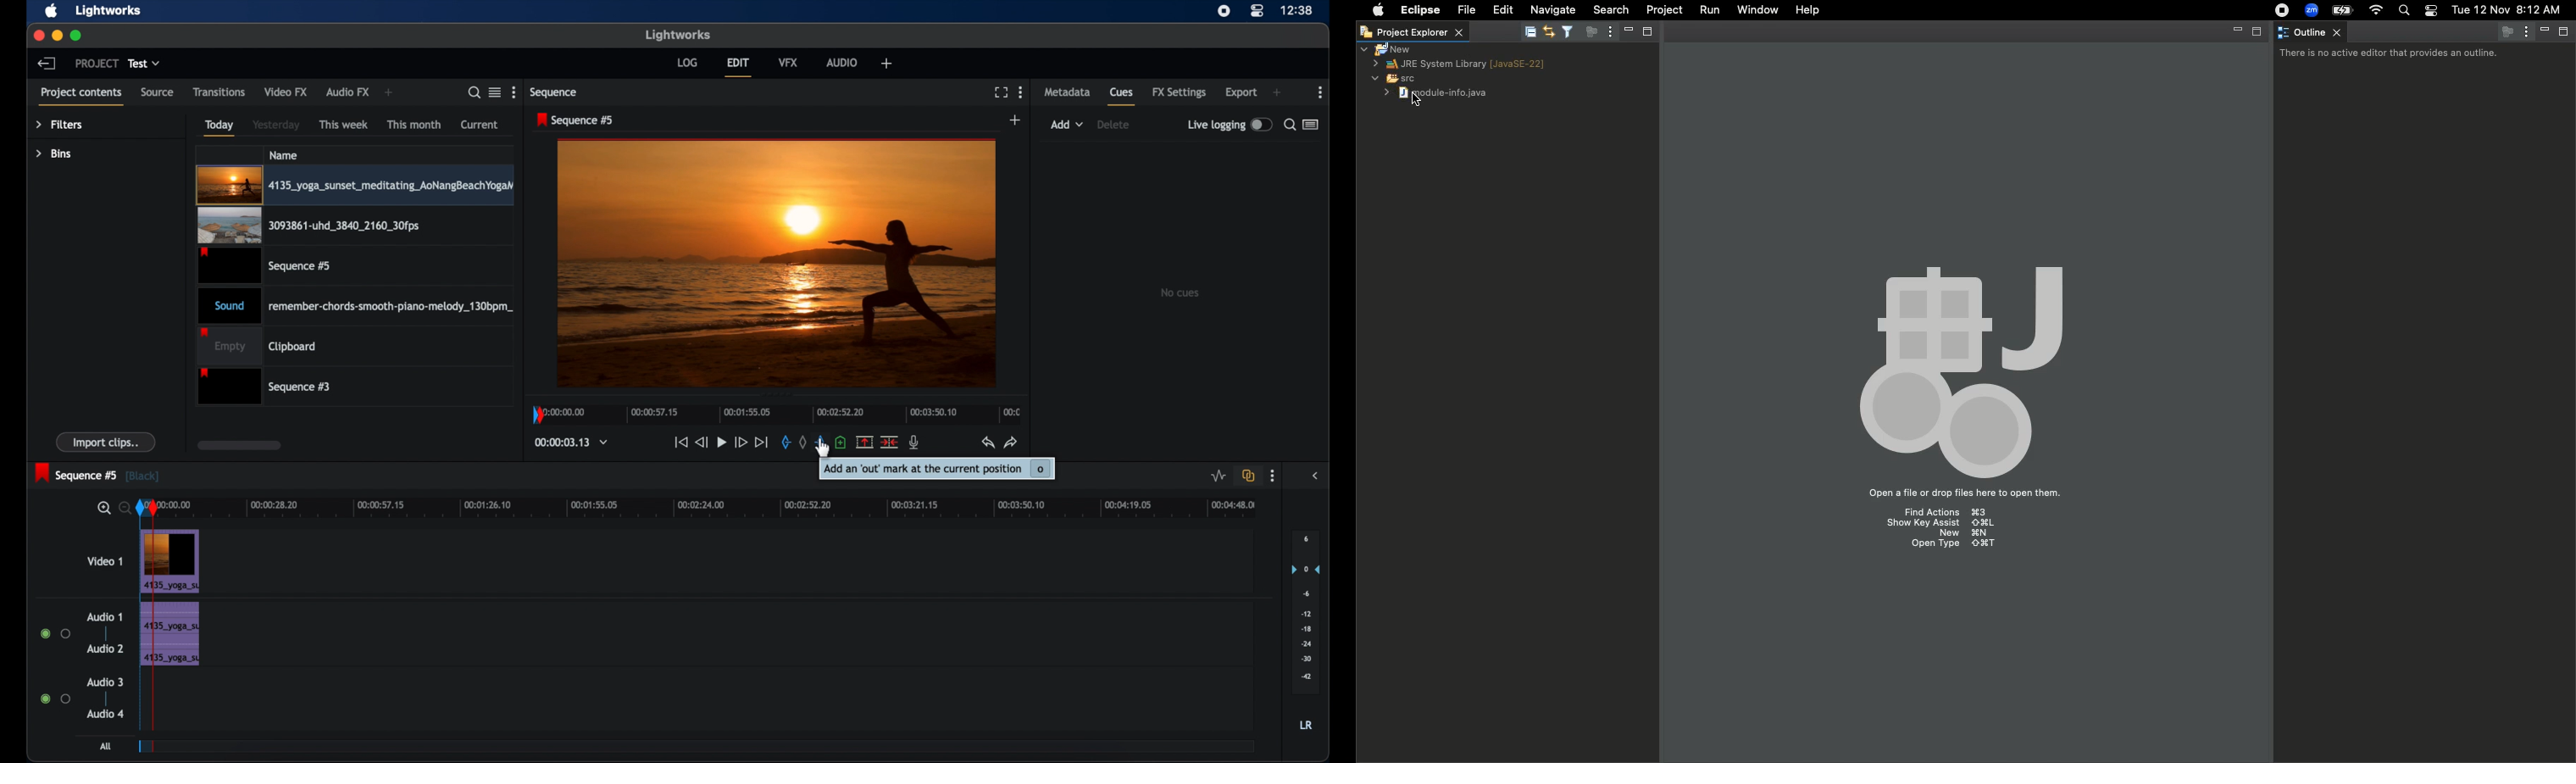 The image size is (2576, 784). Describe the element at coordinates (107, 745) in the screenshot. I see `all` at that location.